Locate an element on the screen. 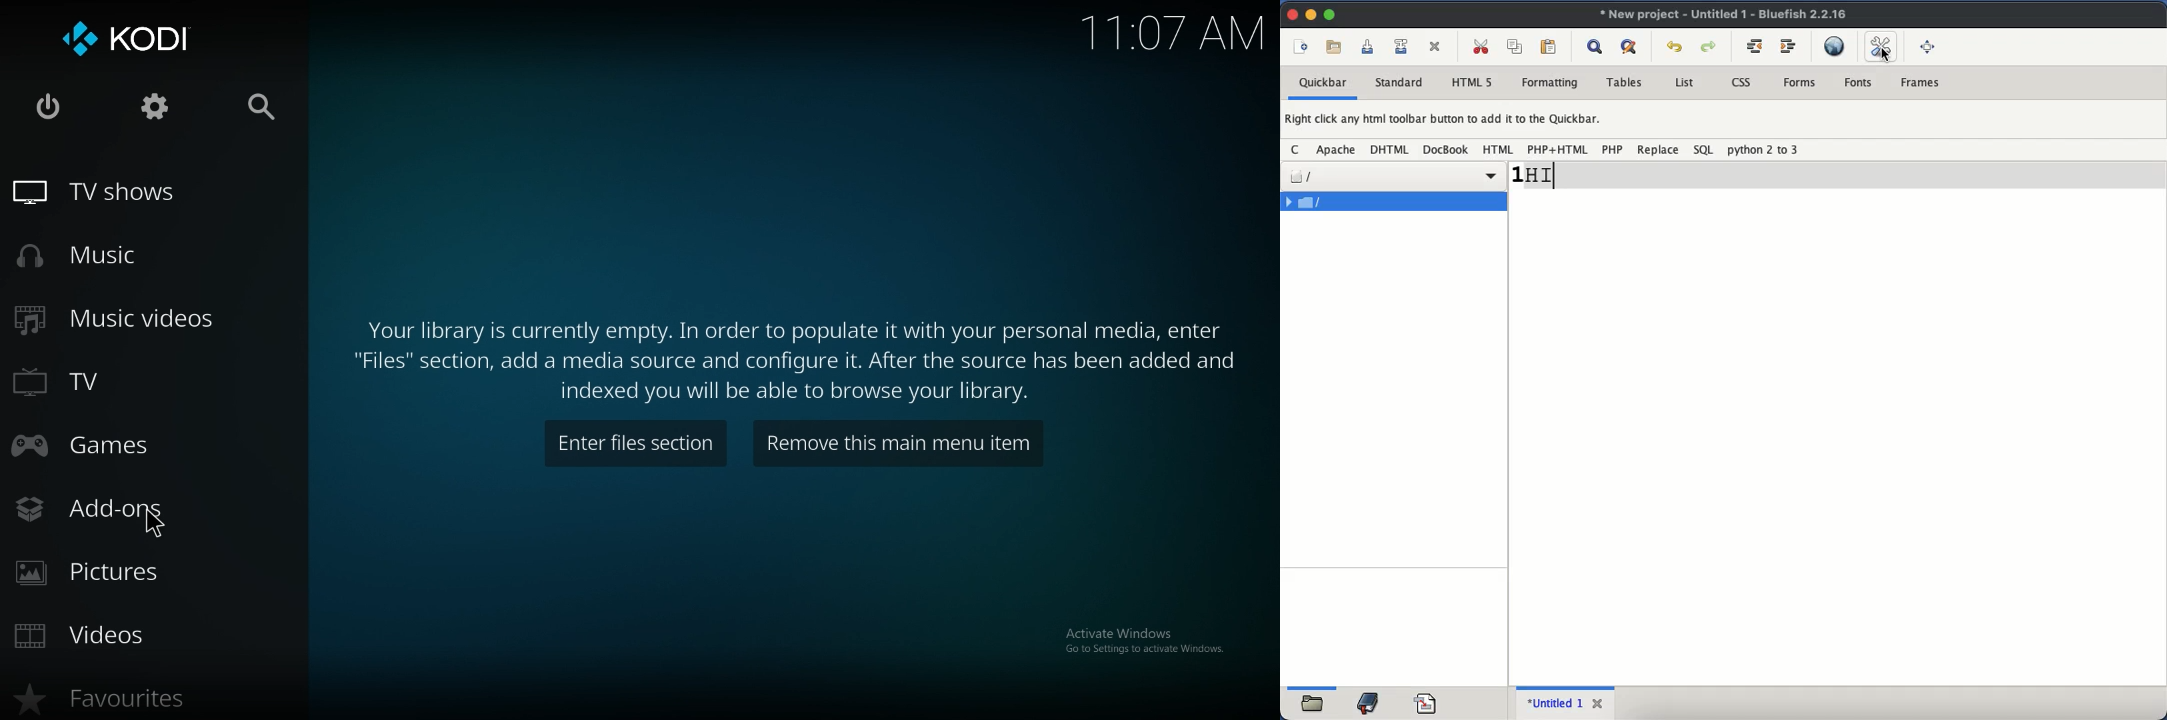 The image size is (2184, 728). close is located at coordinates (49, 107).